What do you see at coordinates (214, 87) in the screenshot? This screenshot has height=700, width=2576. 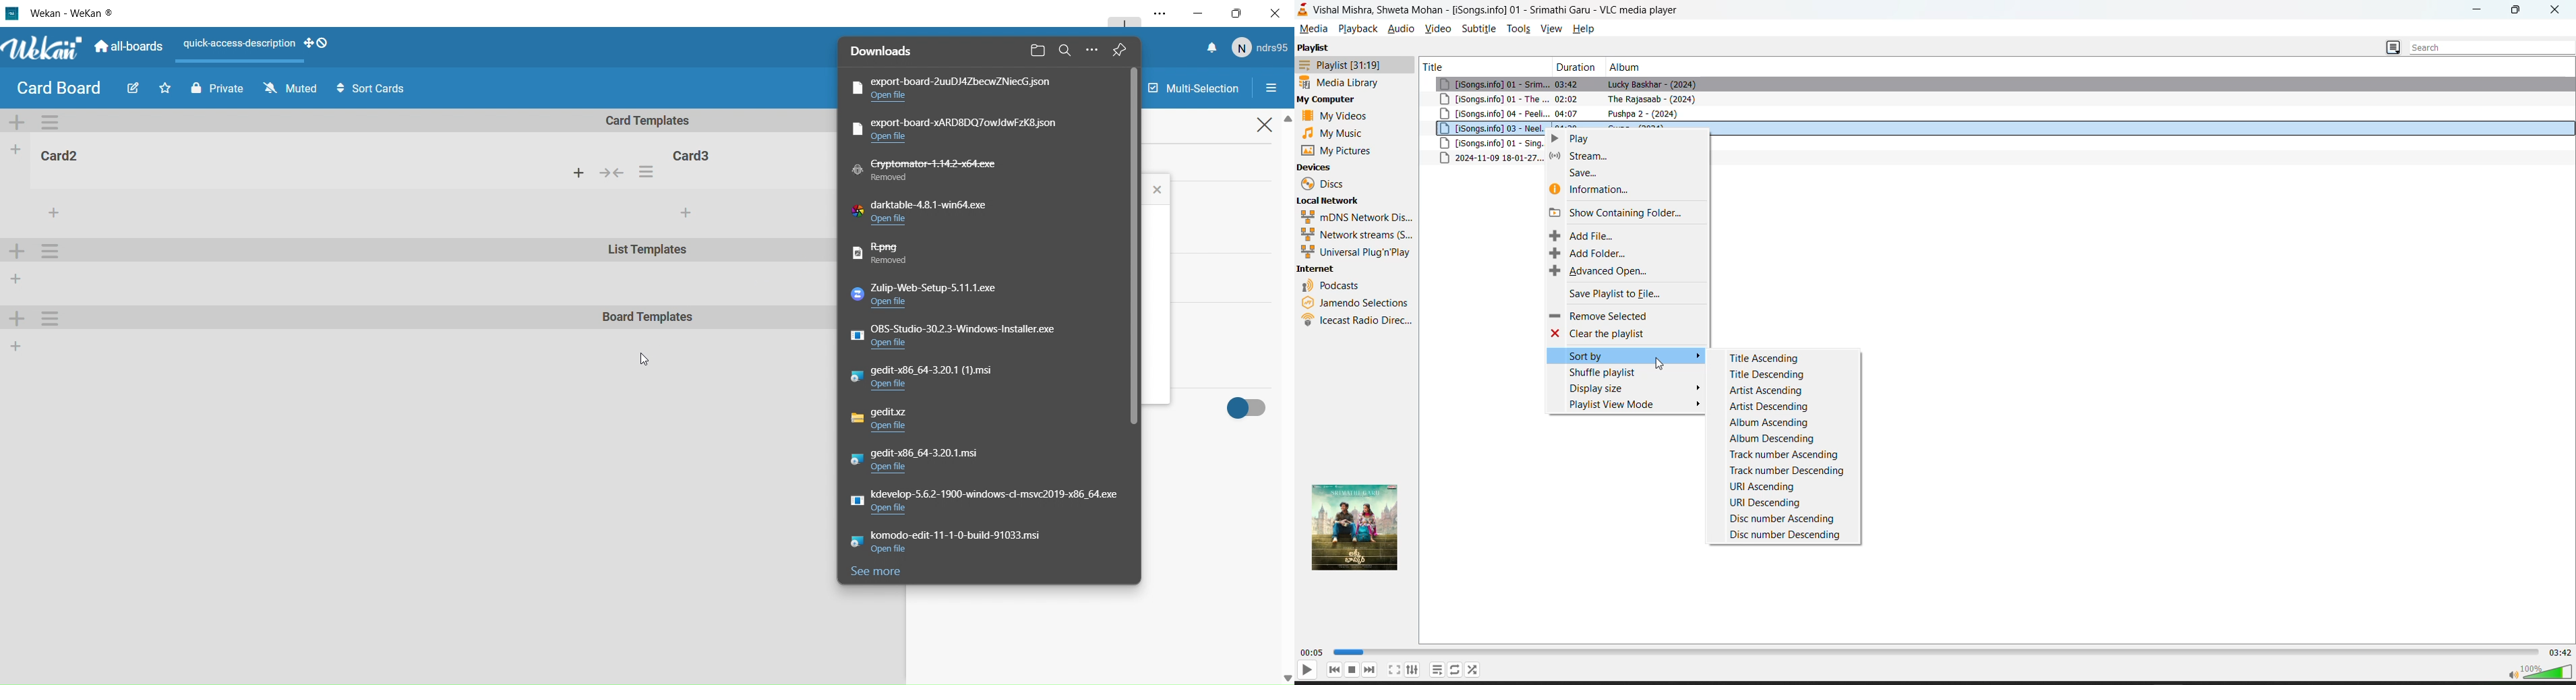 I see `Private` at bounding box center [214, 87].